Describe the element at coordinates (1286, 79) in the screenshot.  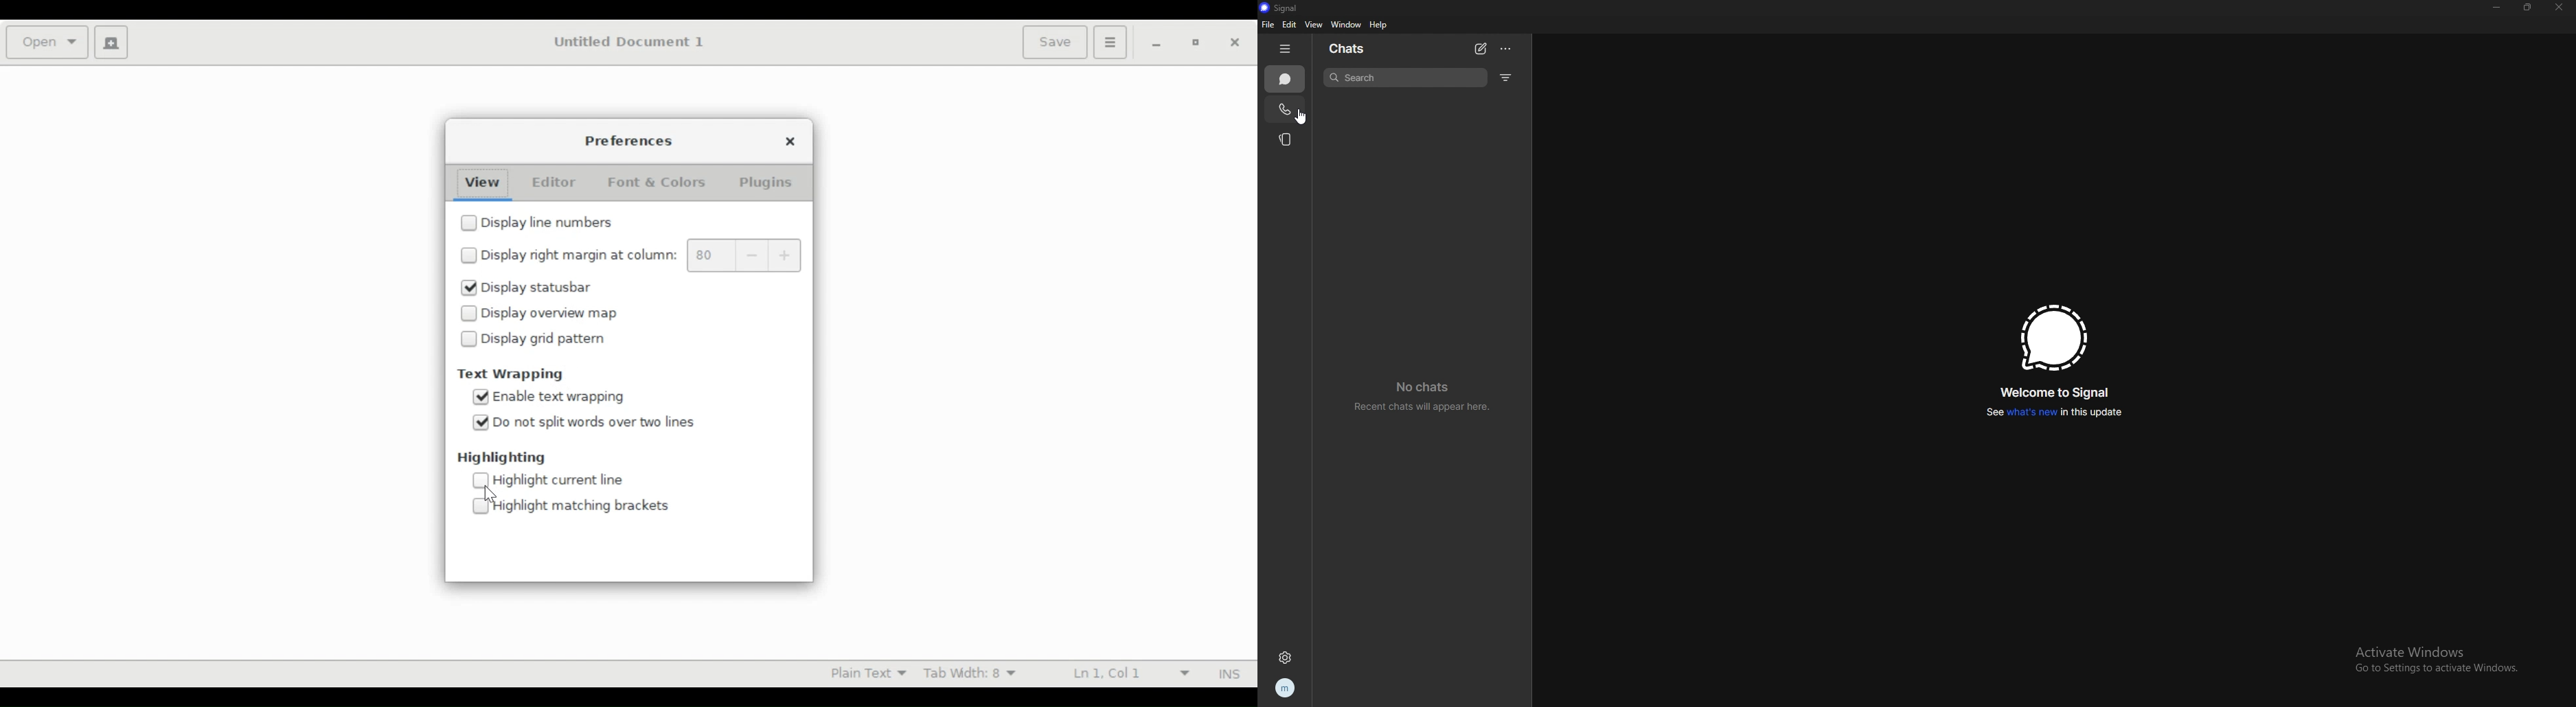
I see `chats` at that location.